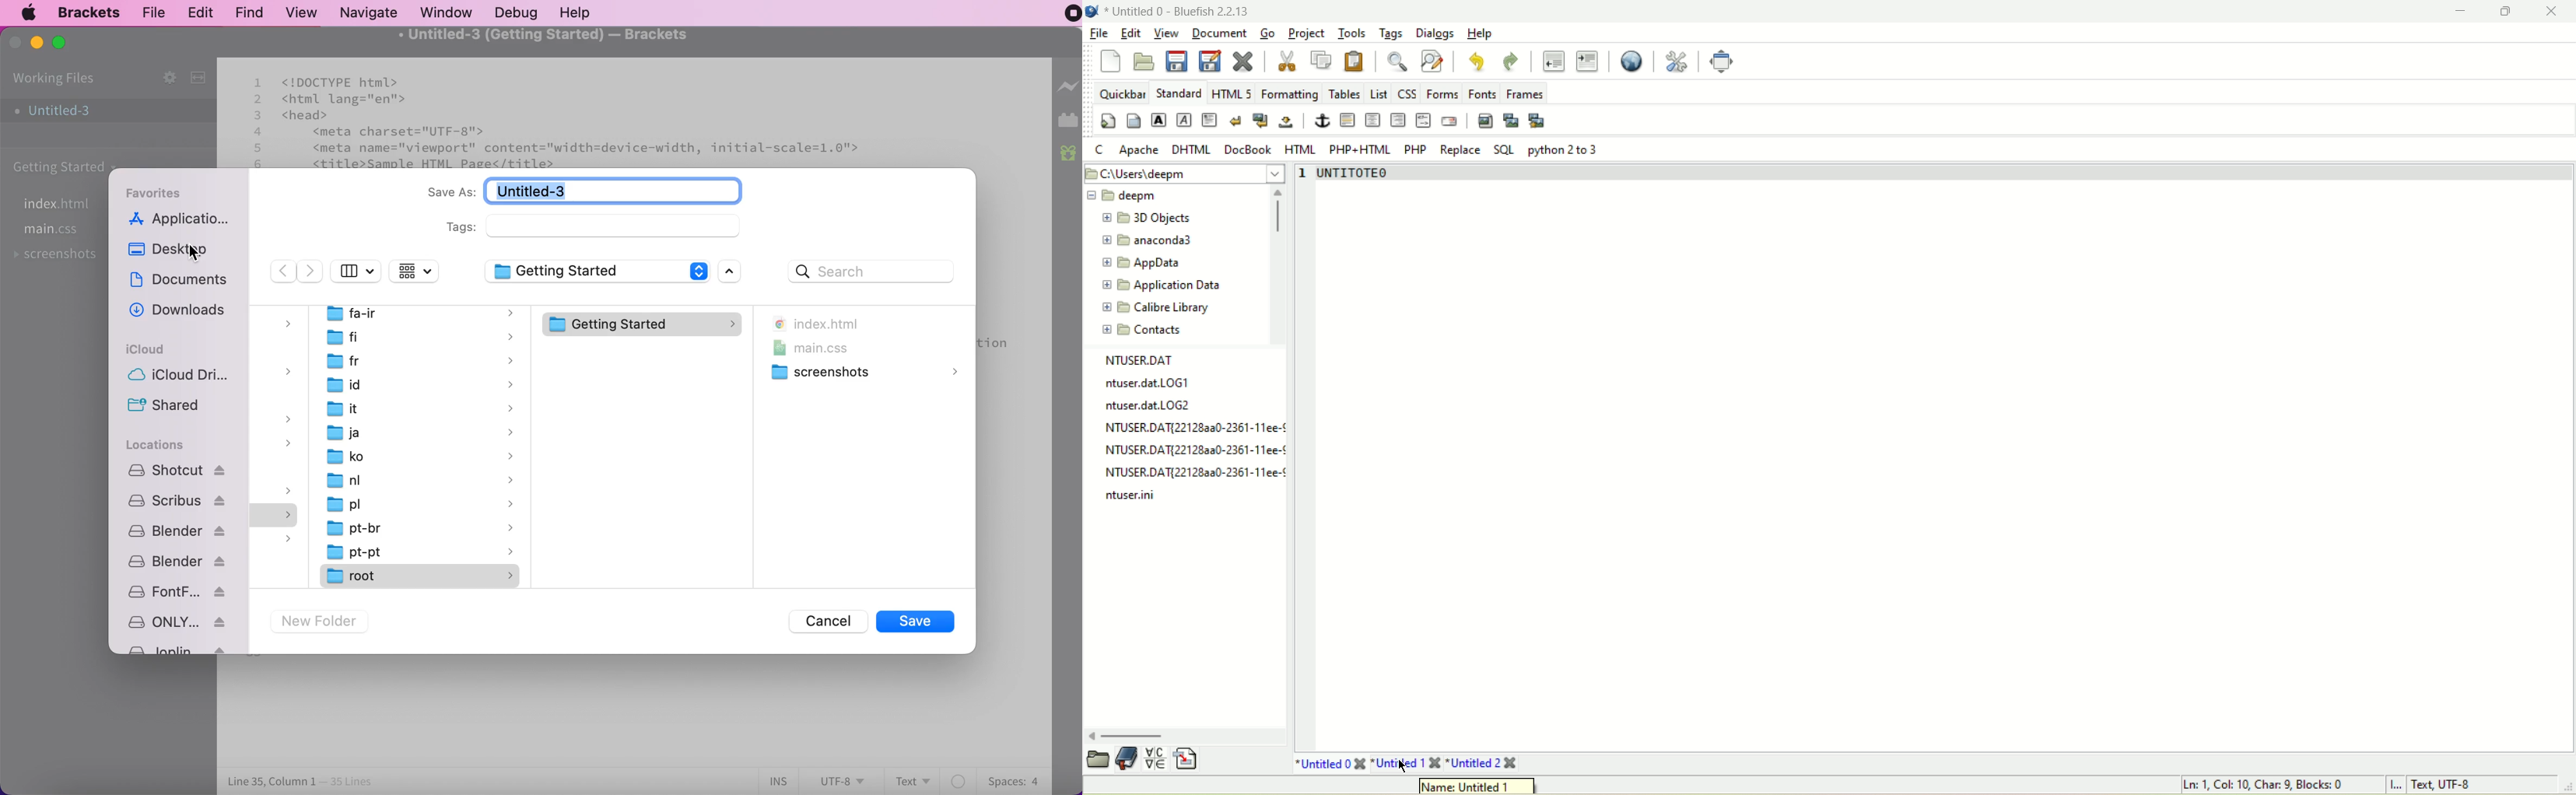  What do you see at coordinates (1288, 93) in the screenshot?
I see `Formatting` at bounding box center [1288, 93].